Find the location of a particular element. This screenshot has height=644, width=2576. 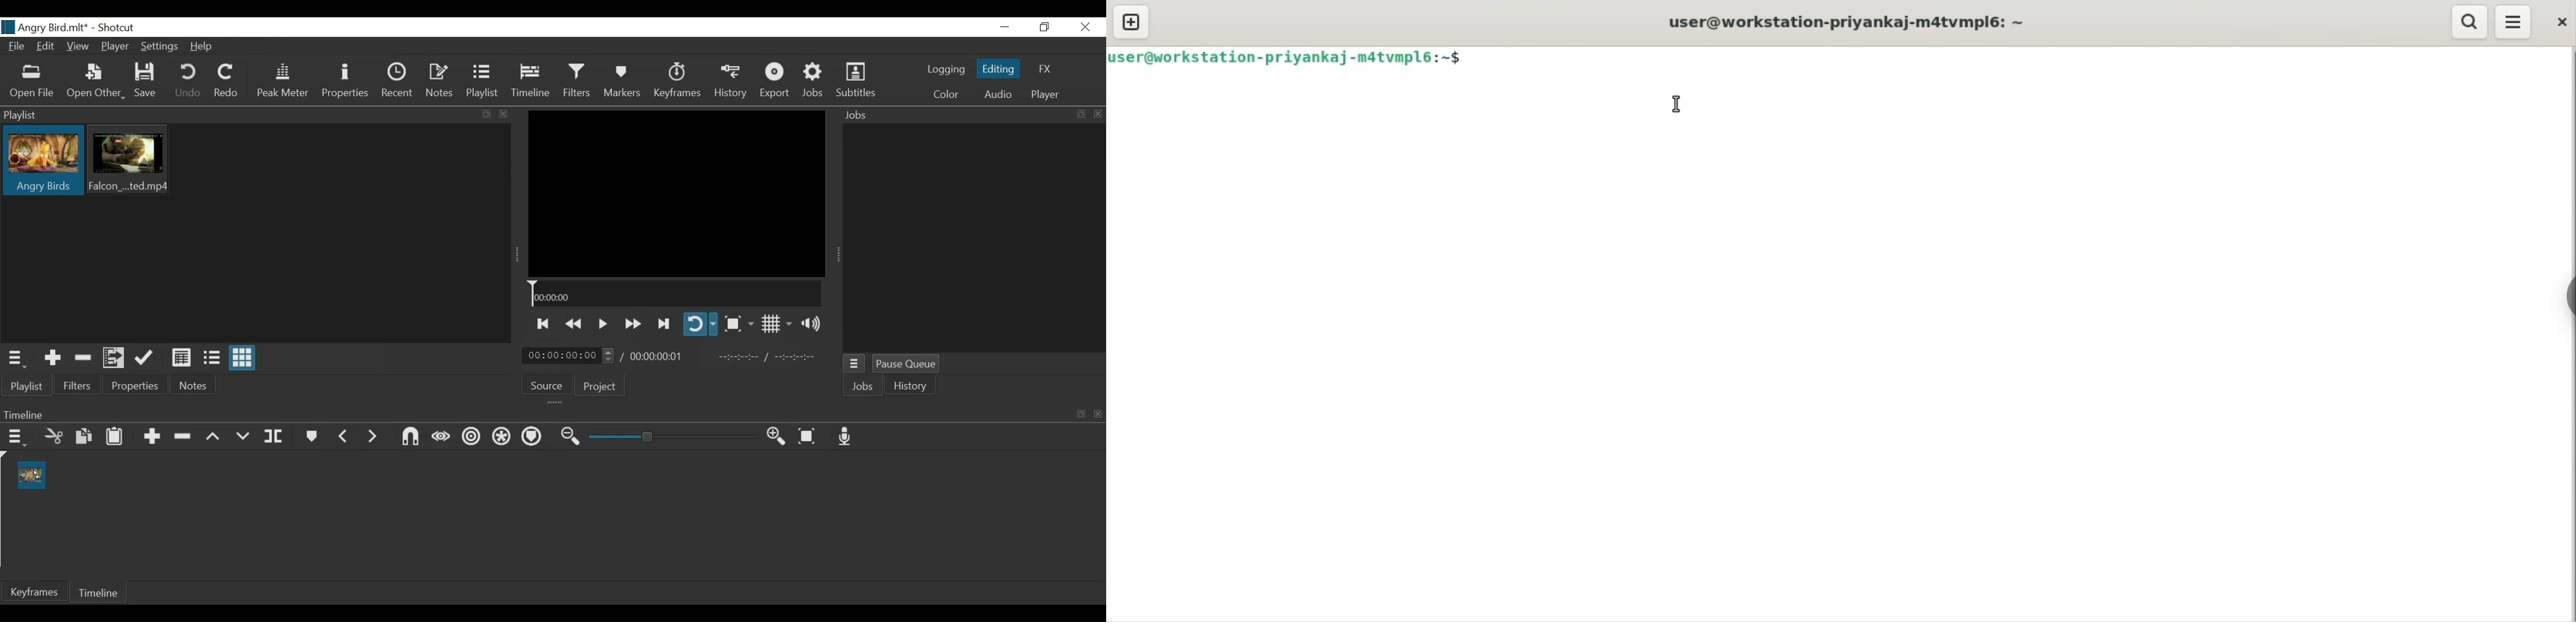

View as icons is located at coordinates (243, 359).